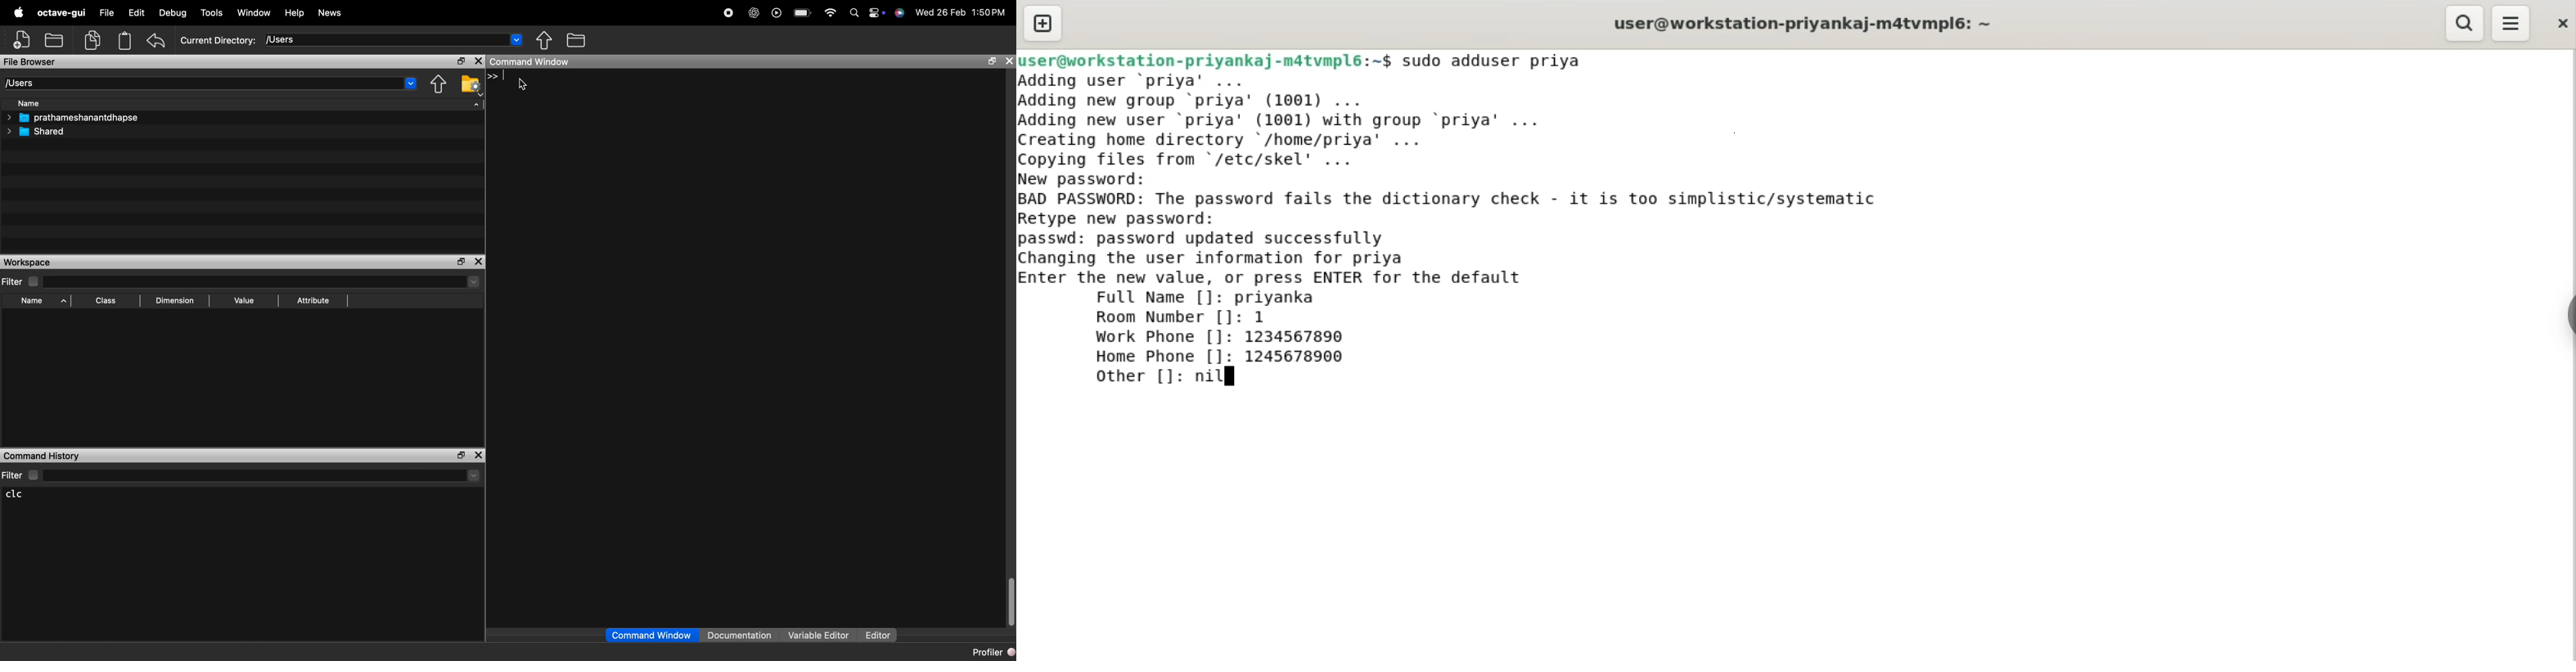  What do you see at coordinates (21, 494) in the screenshot?
I see `clc` at bounding box center [21, 494].